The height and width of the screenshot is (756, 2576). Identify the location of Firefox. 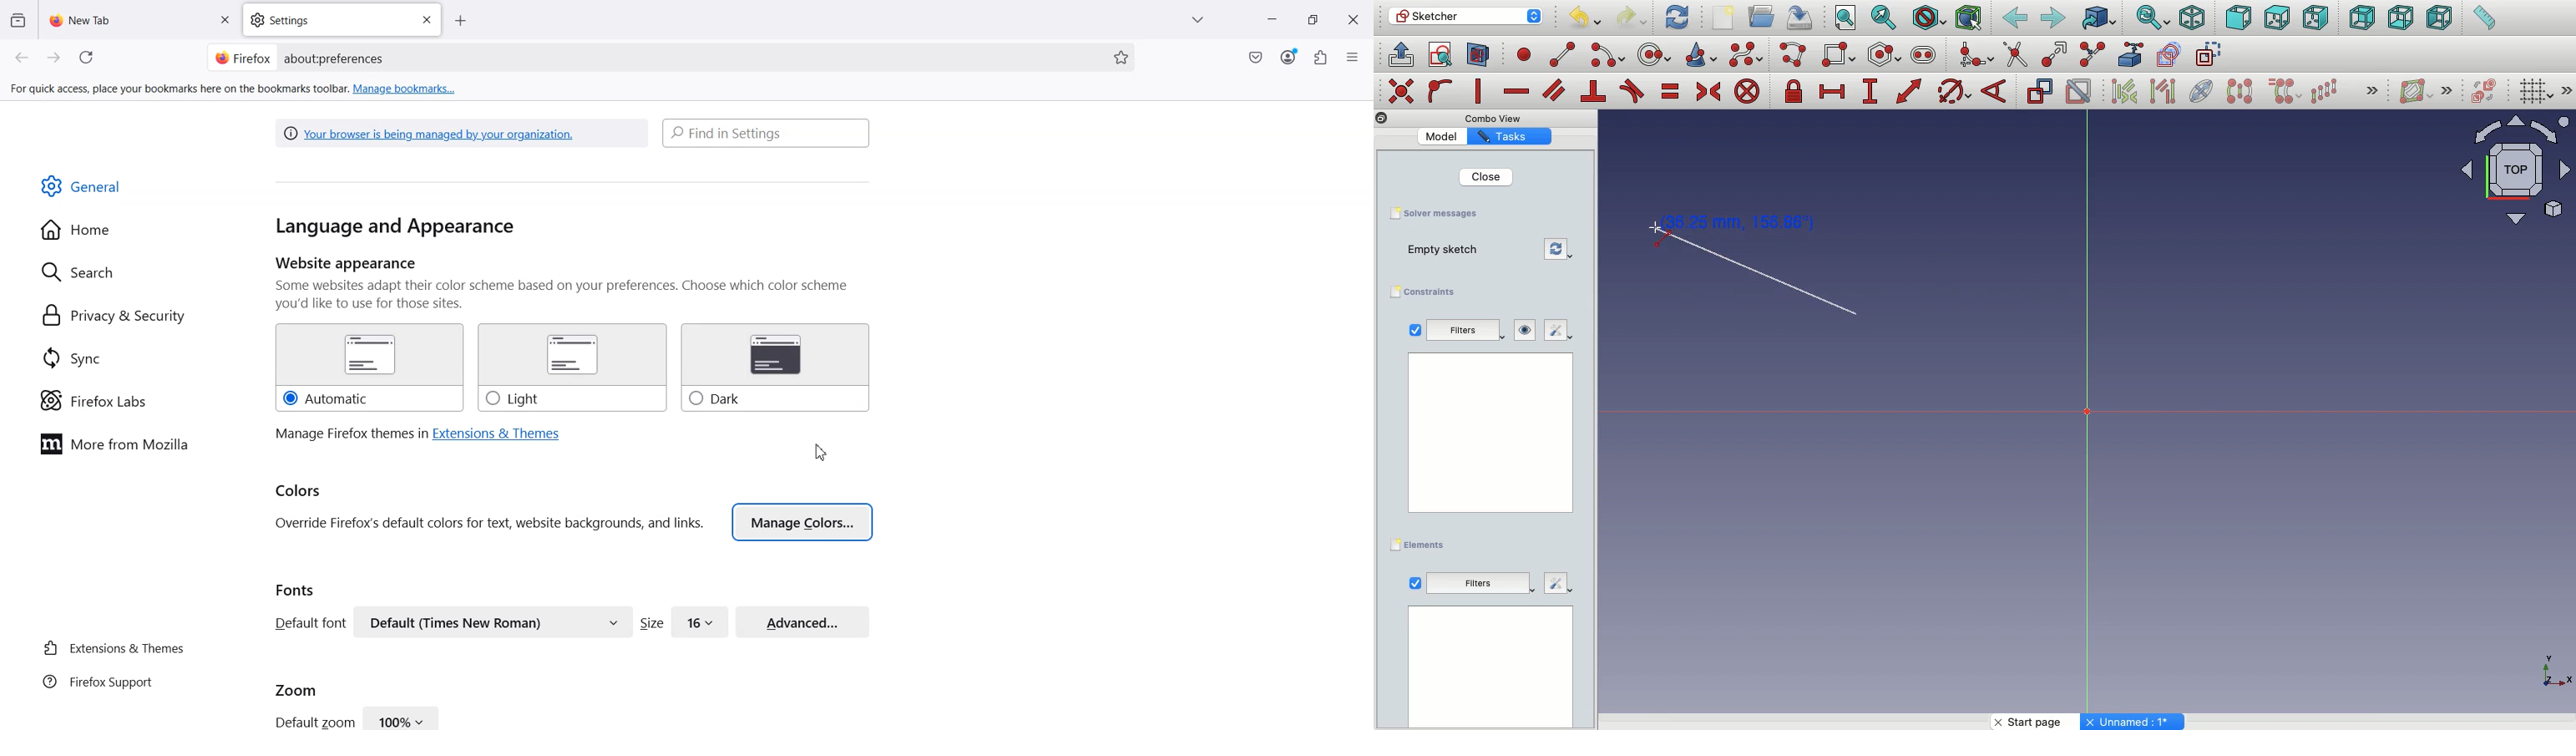
(243, 57).